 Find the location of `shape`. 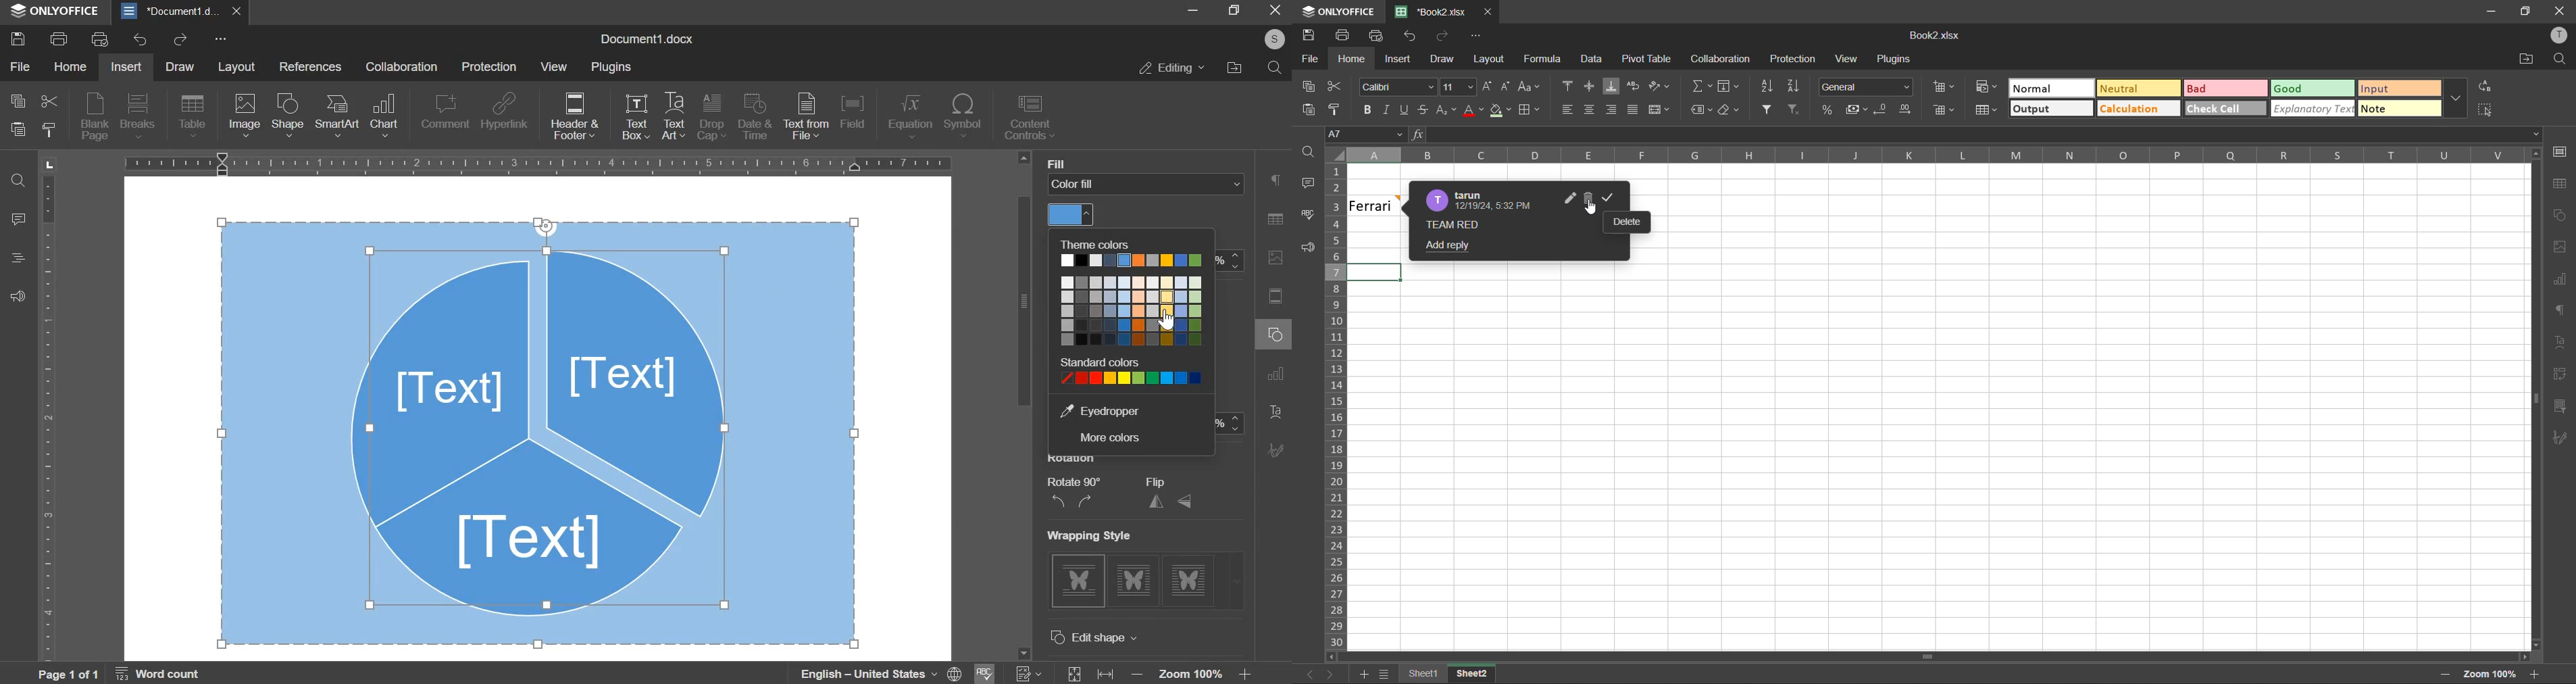

shape is located at coordinates (288, 115).